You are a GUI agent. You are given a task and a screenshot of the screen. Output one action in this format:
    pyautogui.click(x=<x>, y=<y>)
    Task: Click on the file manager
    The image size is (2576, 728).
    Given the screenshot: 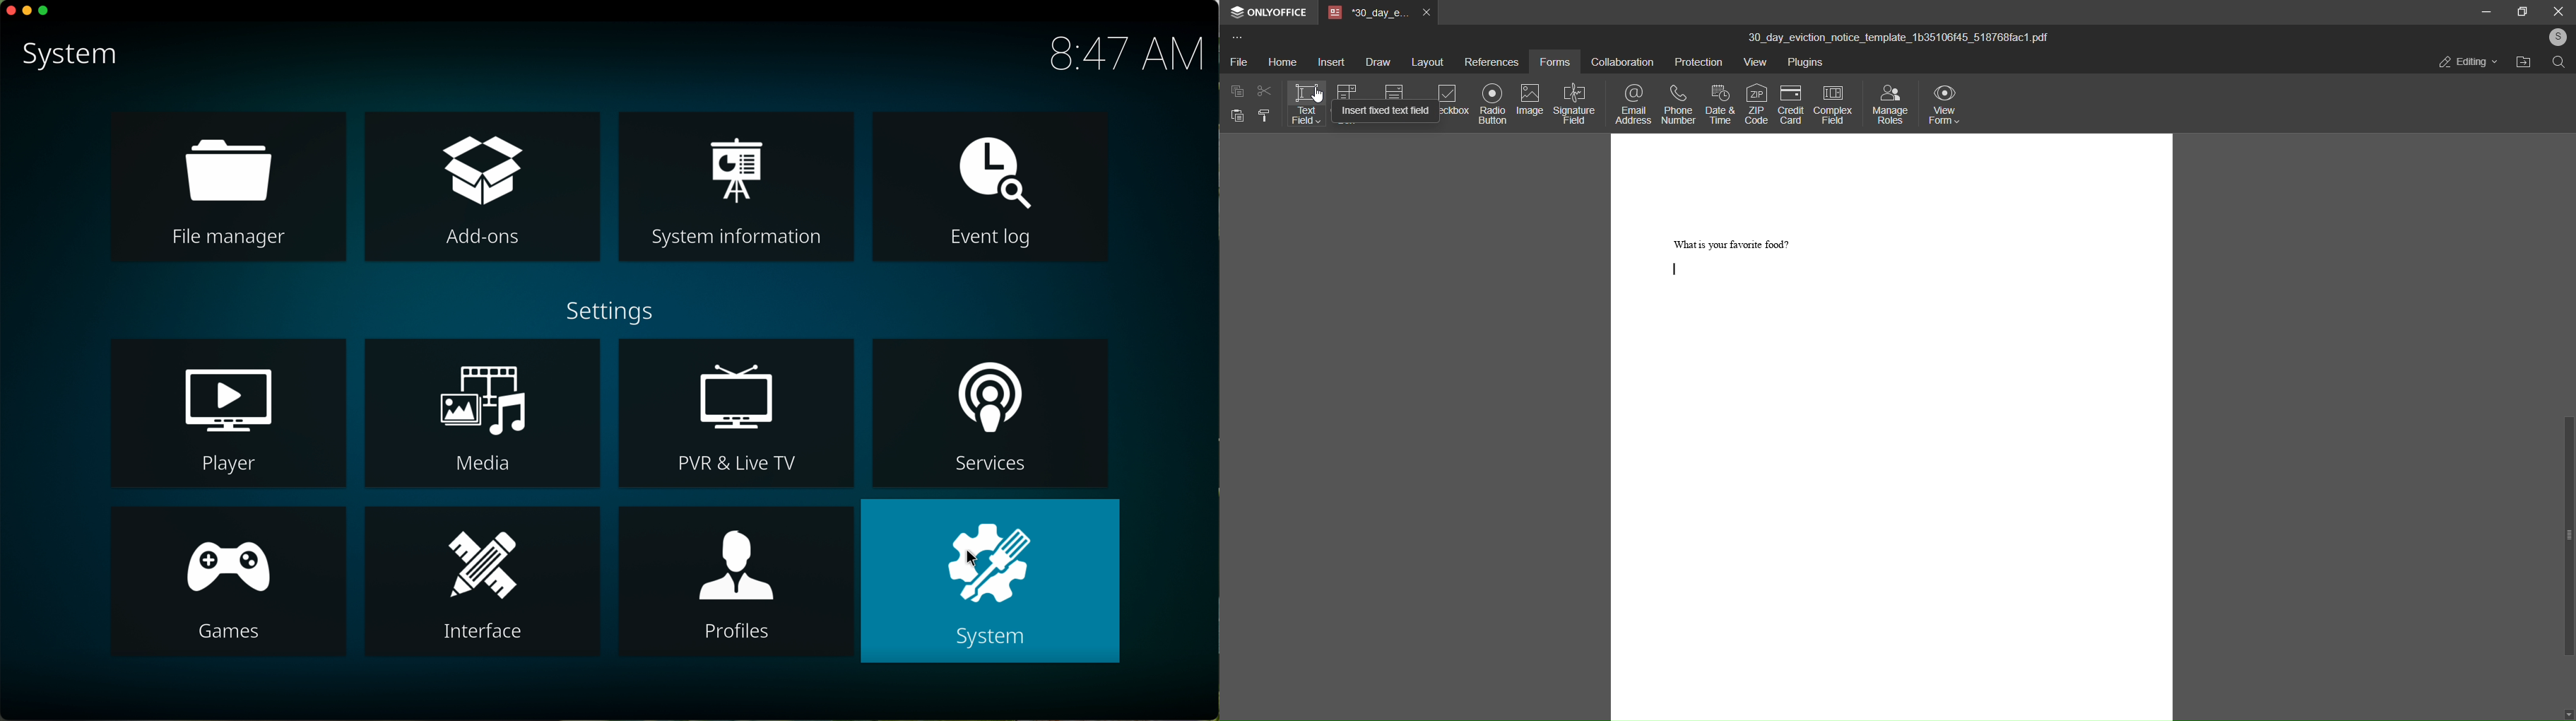 What is the action you would take?
    pyautogui.click(x=227, y=188)
    